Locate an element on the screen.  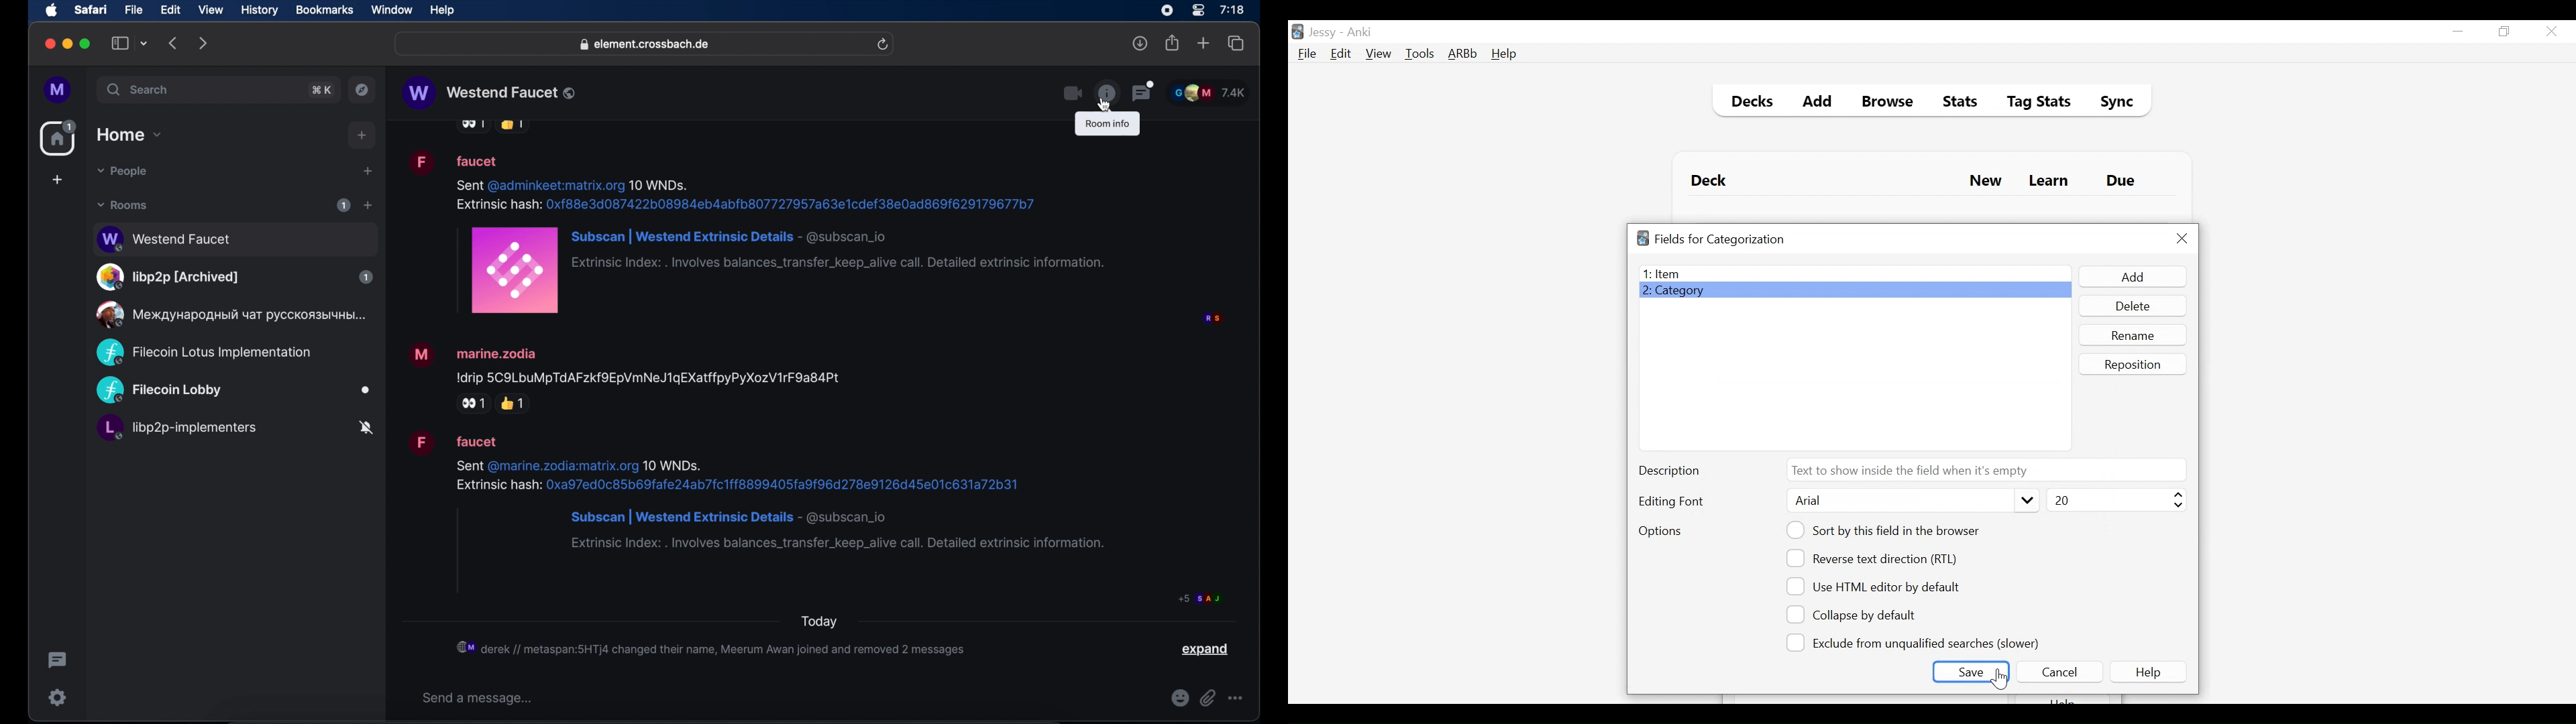
Tag Stats is located at coordinates (2031, 103).